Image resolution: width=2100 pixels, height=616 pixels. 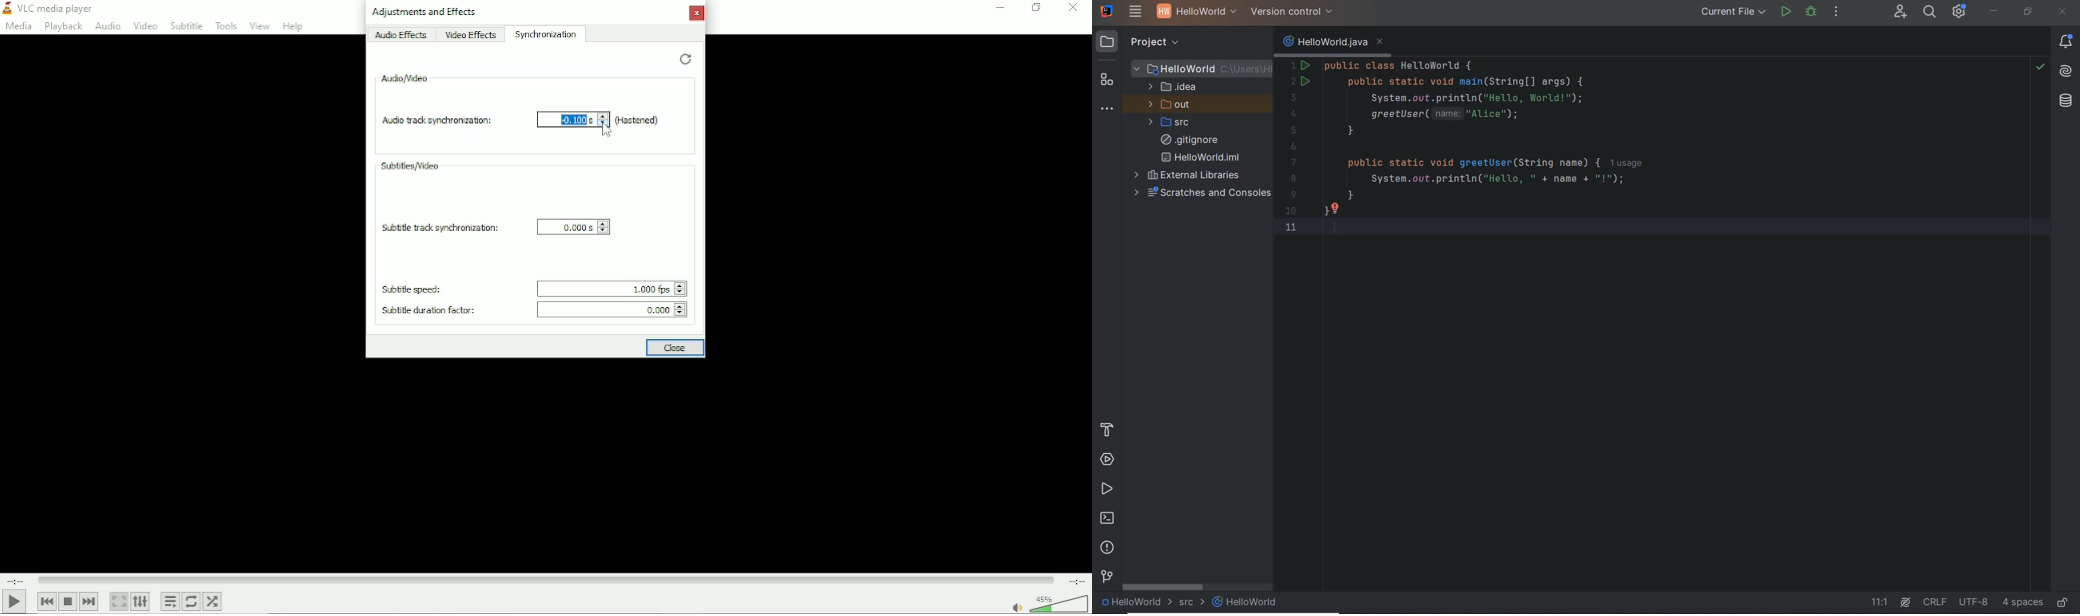 I want to click on adjust Subtitle track synchronization, so click(x=604, y=226).